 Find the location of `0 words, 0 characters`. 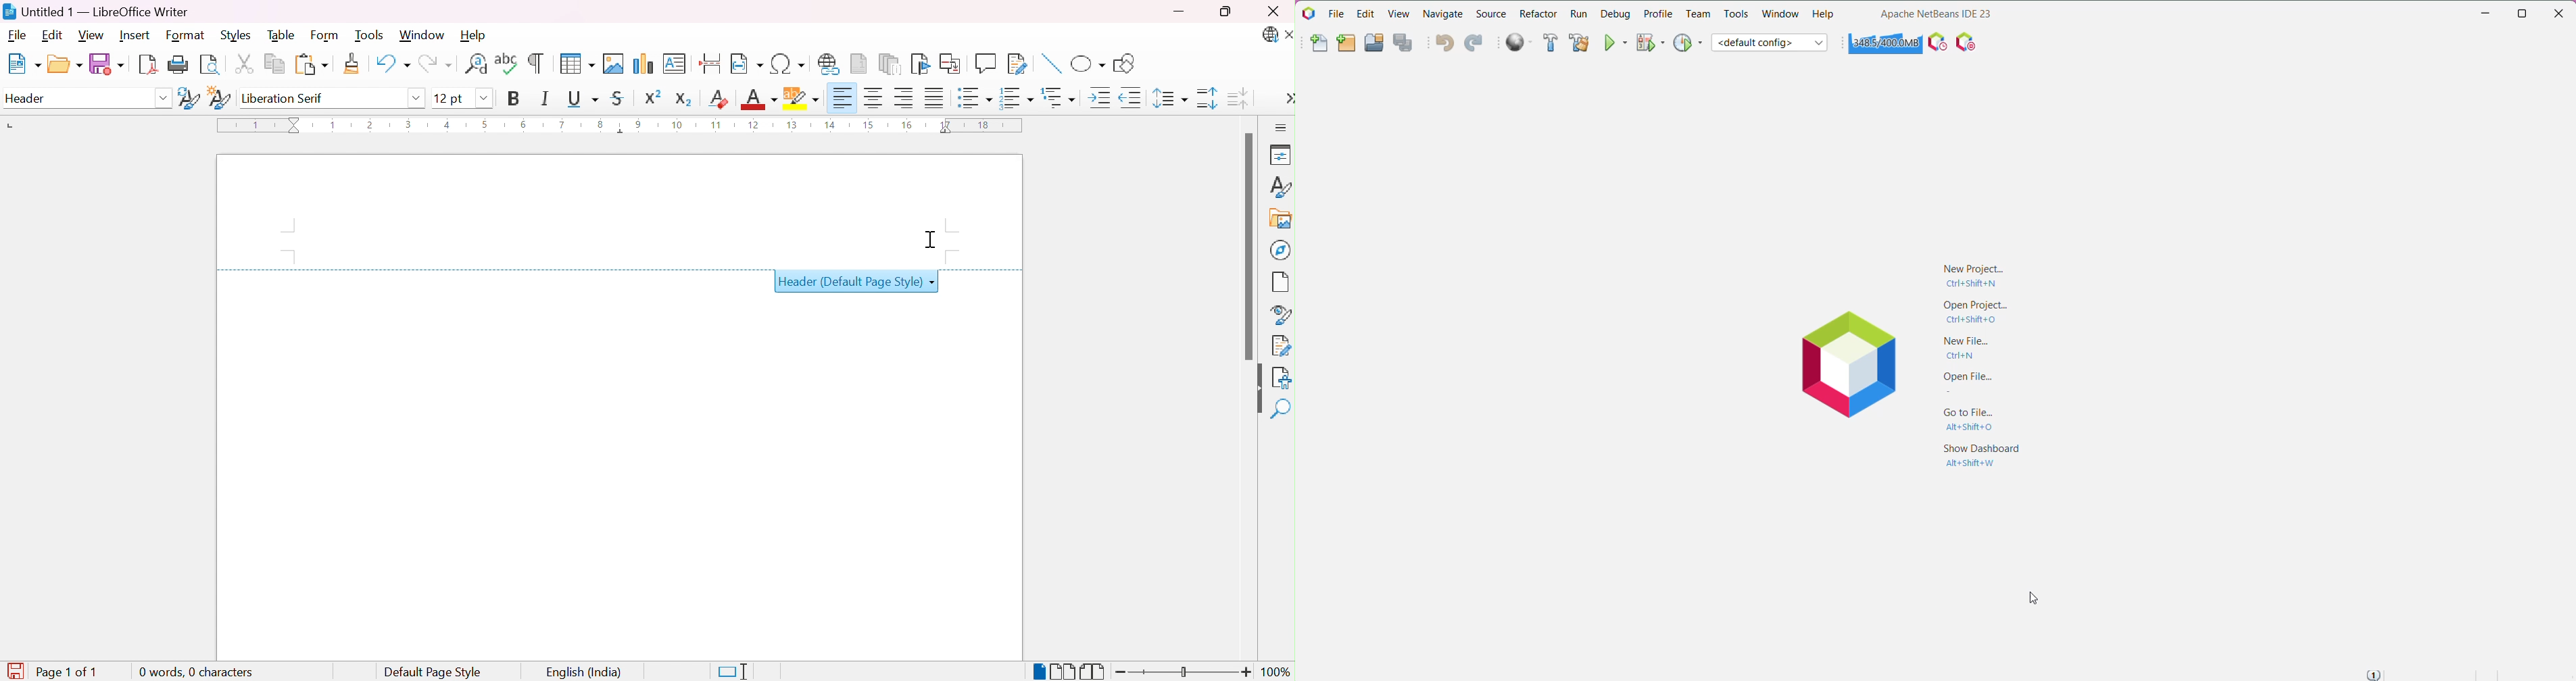

0 words, 0 characters is located at coordinates (196, 672).